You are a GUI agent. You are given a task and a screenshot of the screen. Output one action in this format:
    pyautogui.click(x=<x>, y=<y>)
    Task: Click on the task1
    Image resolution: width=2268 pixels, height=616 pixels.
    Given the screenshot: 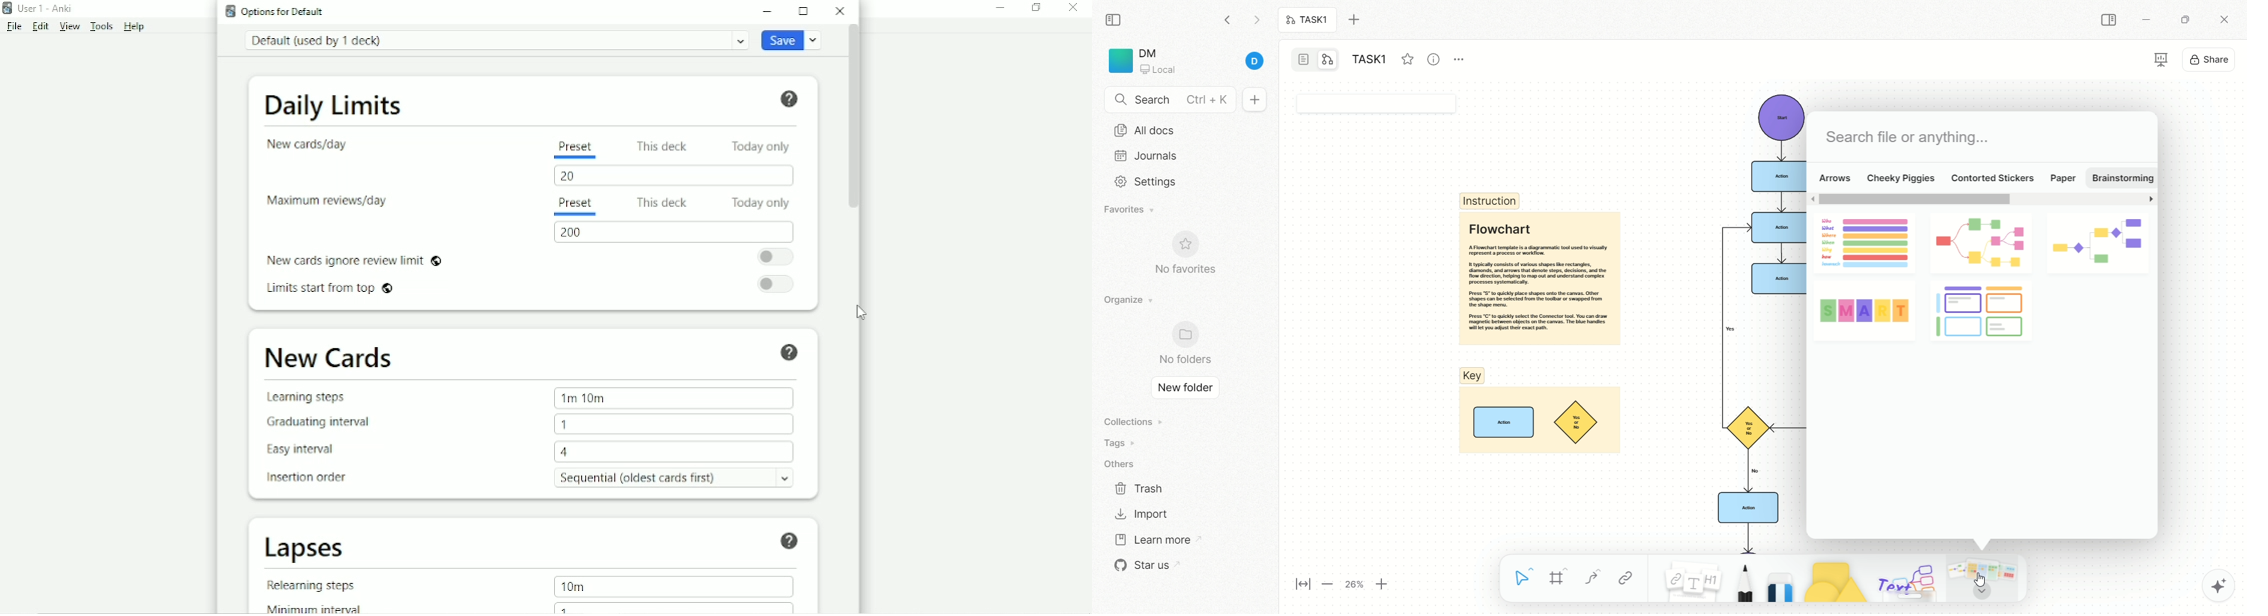 What is the action you would take?
    pyautogui.click(x=1373, y=61)
    